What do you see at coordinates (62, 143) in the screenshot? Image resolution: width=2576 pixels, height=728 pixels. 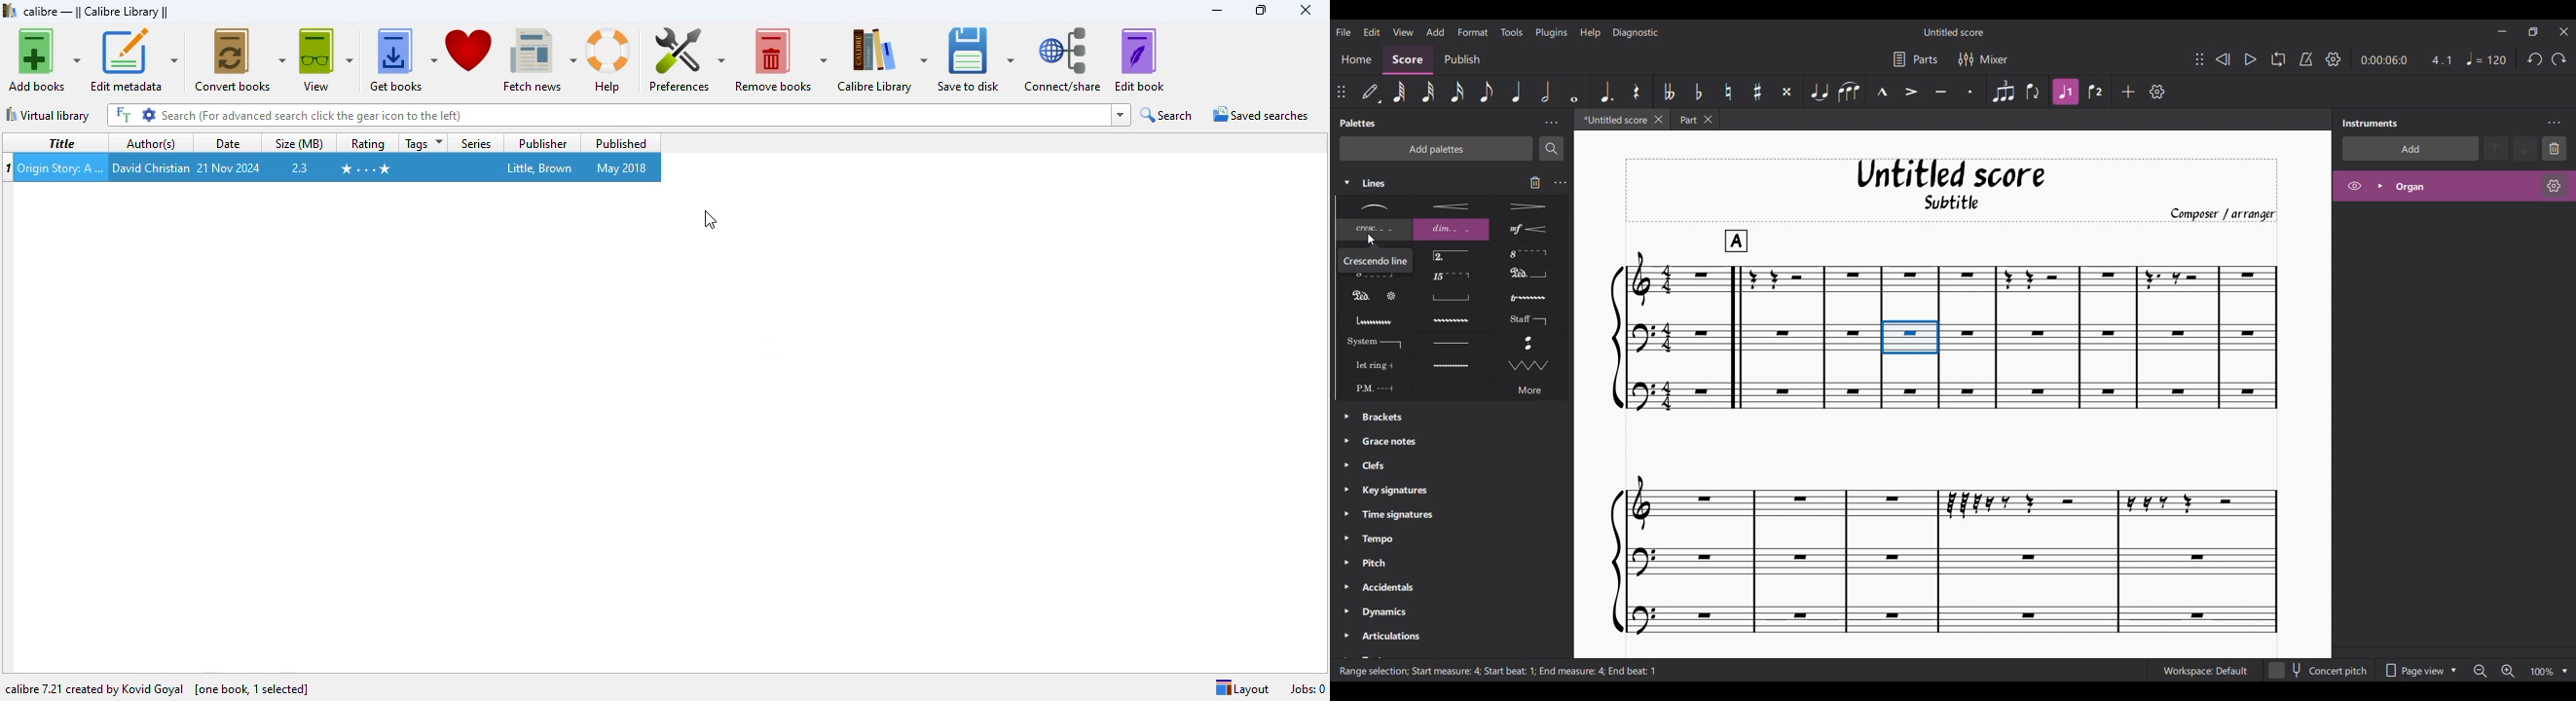 I see `title` at bounding box center [62, 143].